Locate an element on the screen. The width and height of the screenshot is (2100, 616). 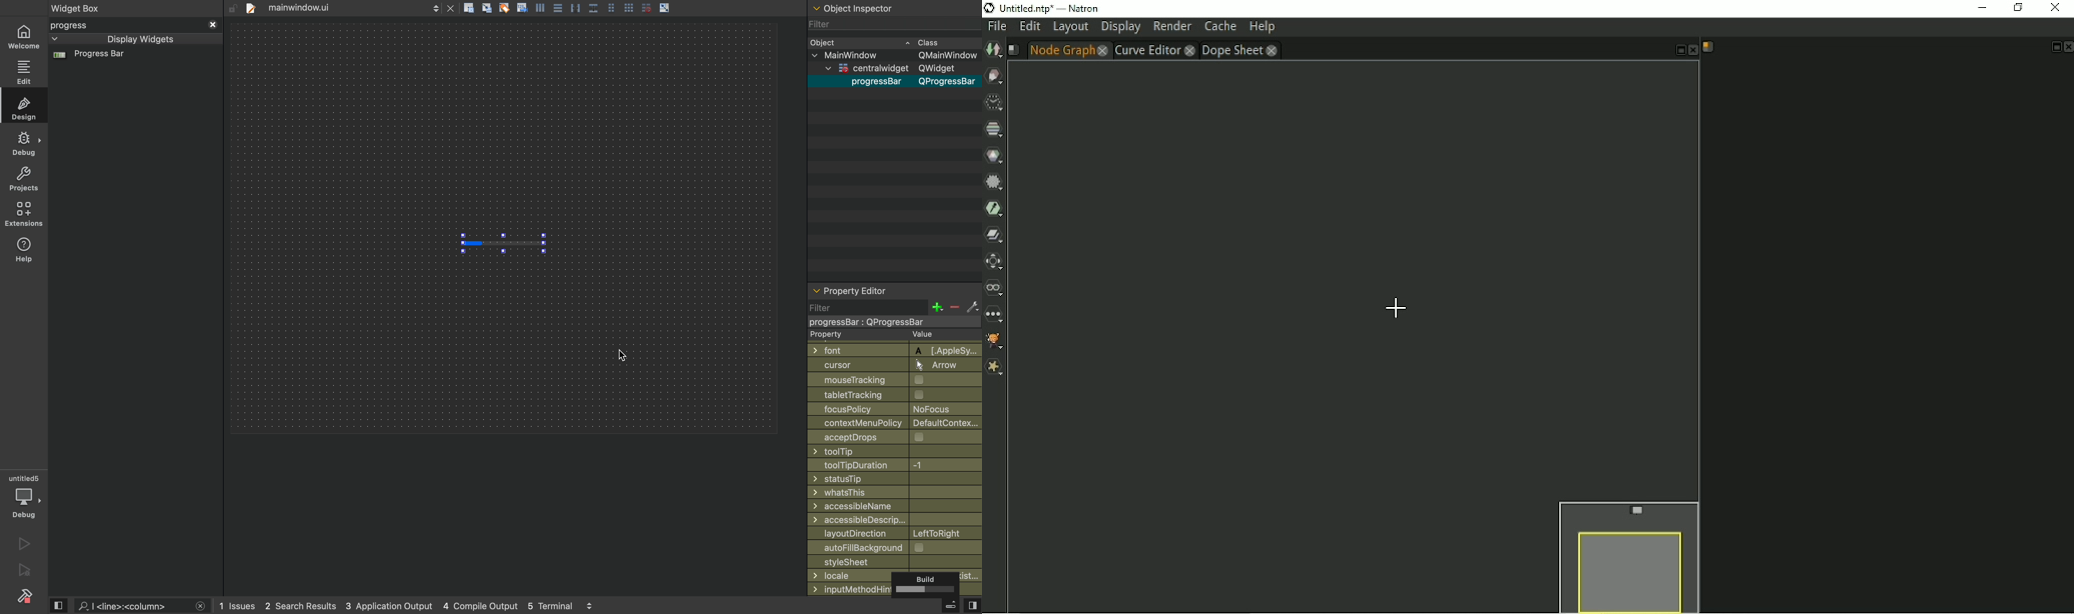
statustip is located at coordinates (892, 478).